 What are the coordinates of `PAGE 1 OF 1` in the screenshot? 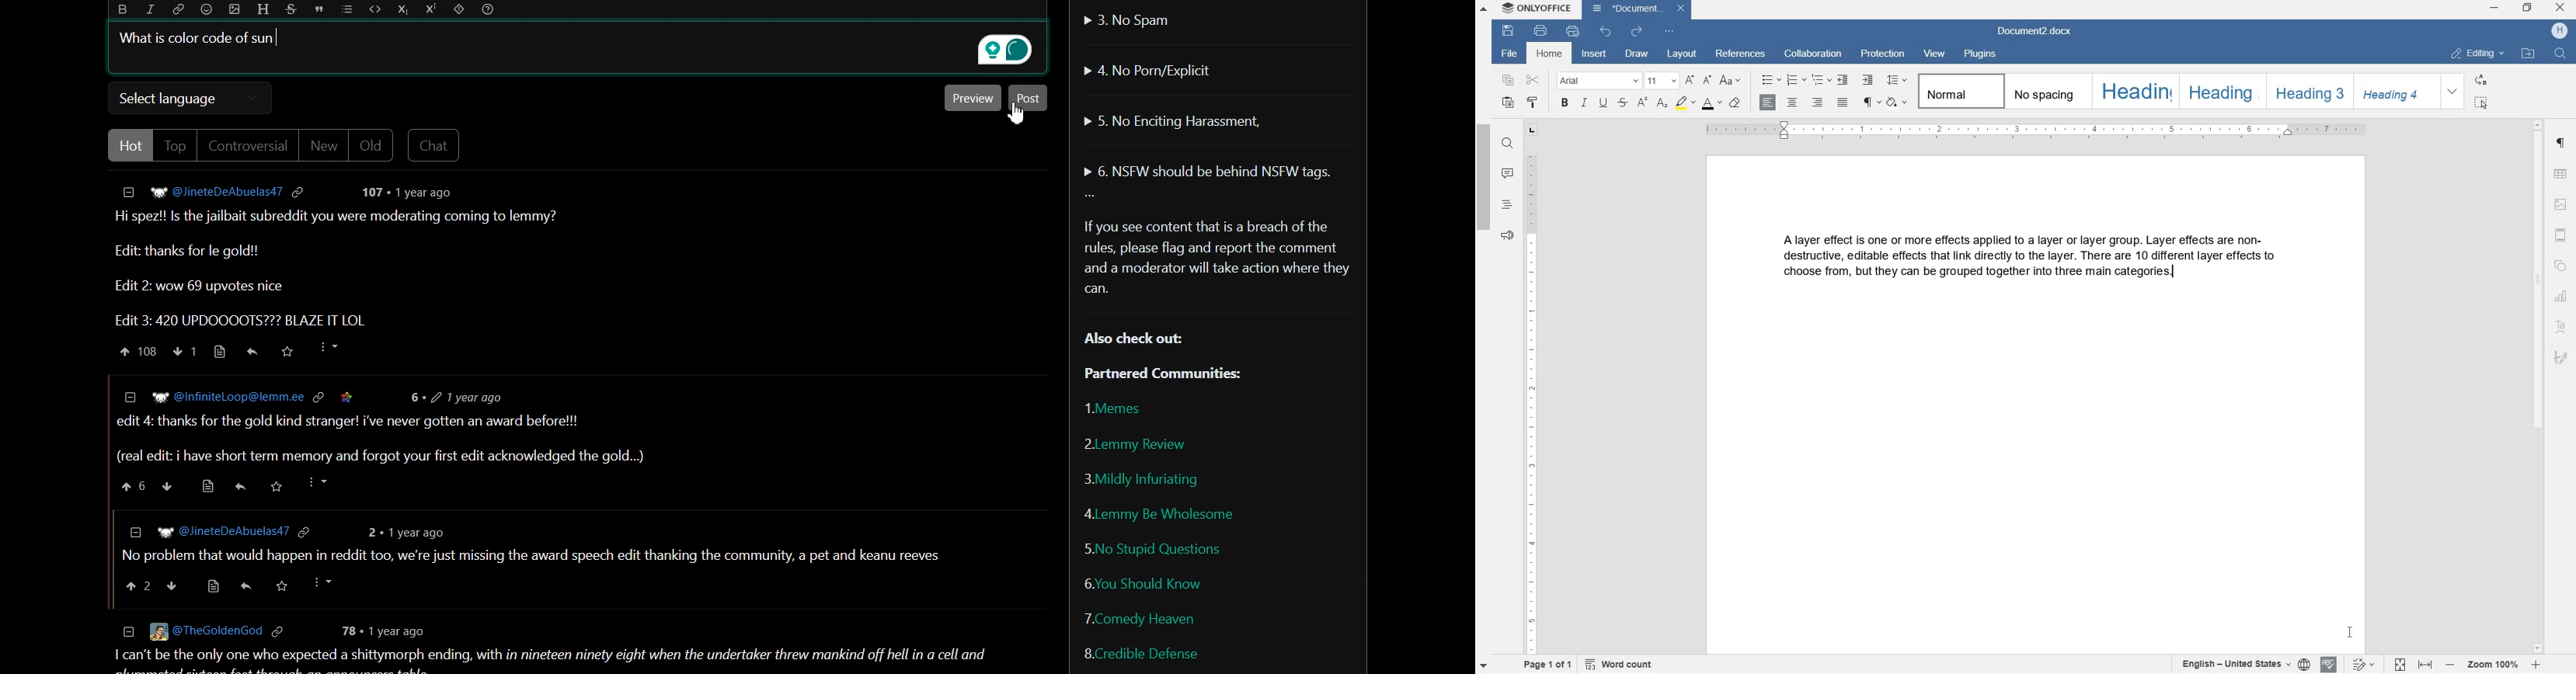 It's located at (1548, 665).